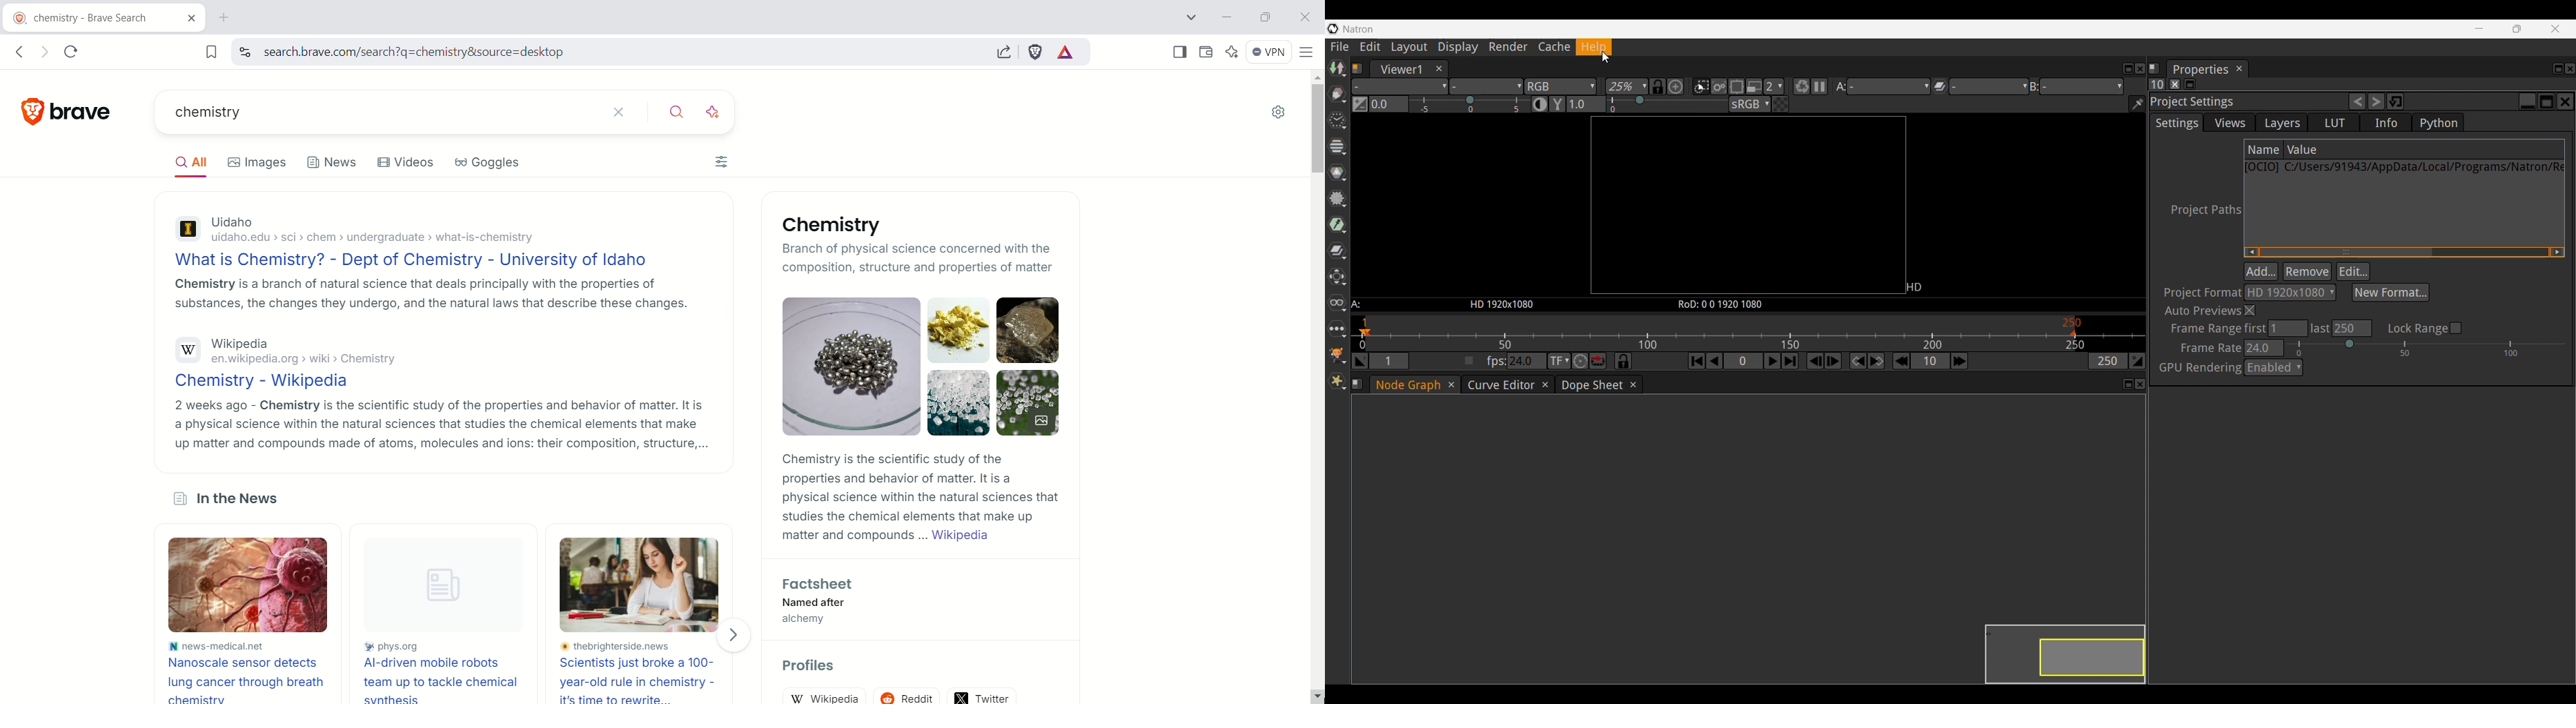 The image size is (2576, 728). Describe the element at coordinates (1304, 16) in the screenshot. I see `close` at that location.